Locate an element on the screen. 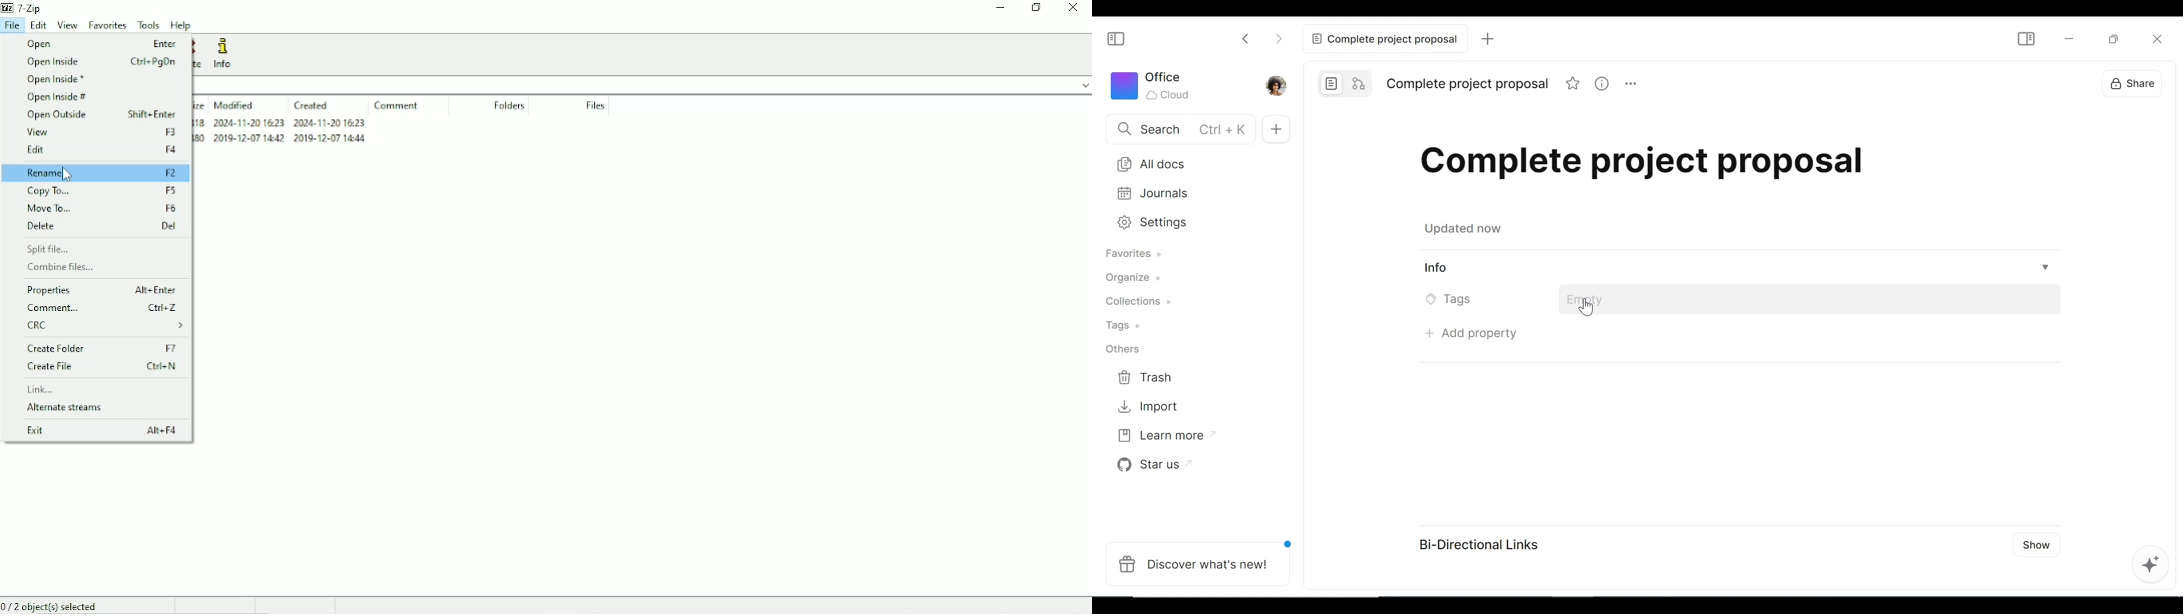  Star us is located at coordinates (1155, 463).